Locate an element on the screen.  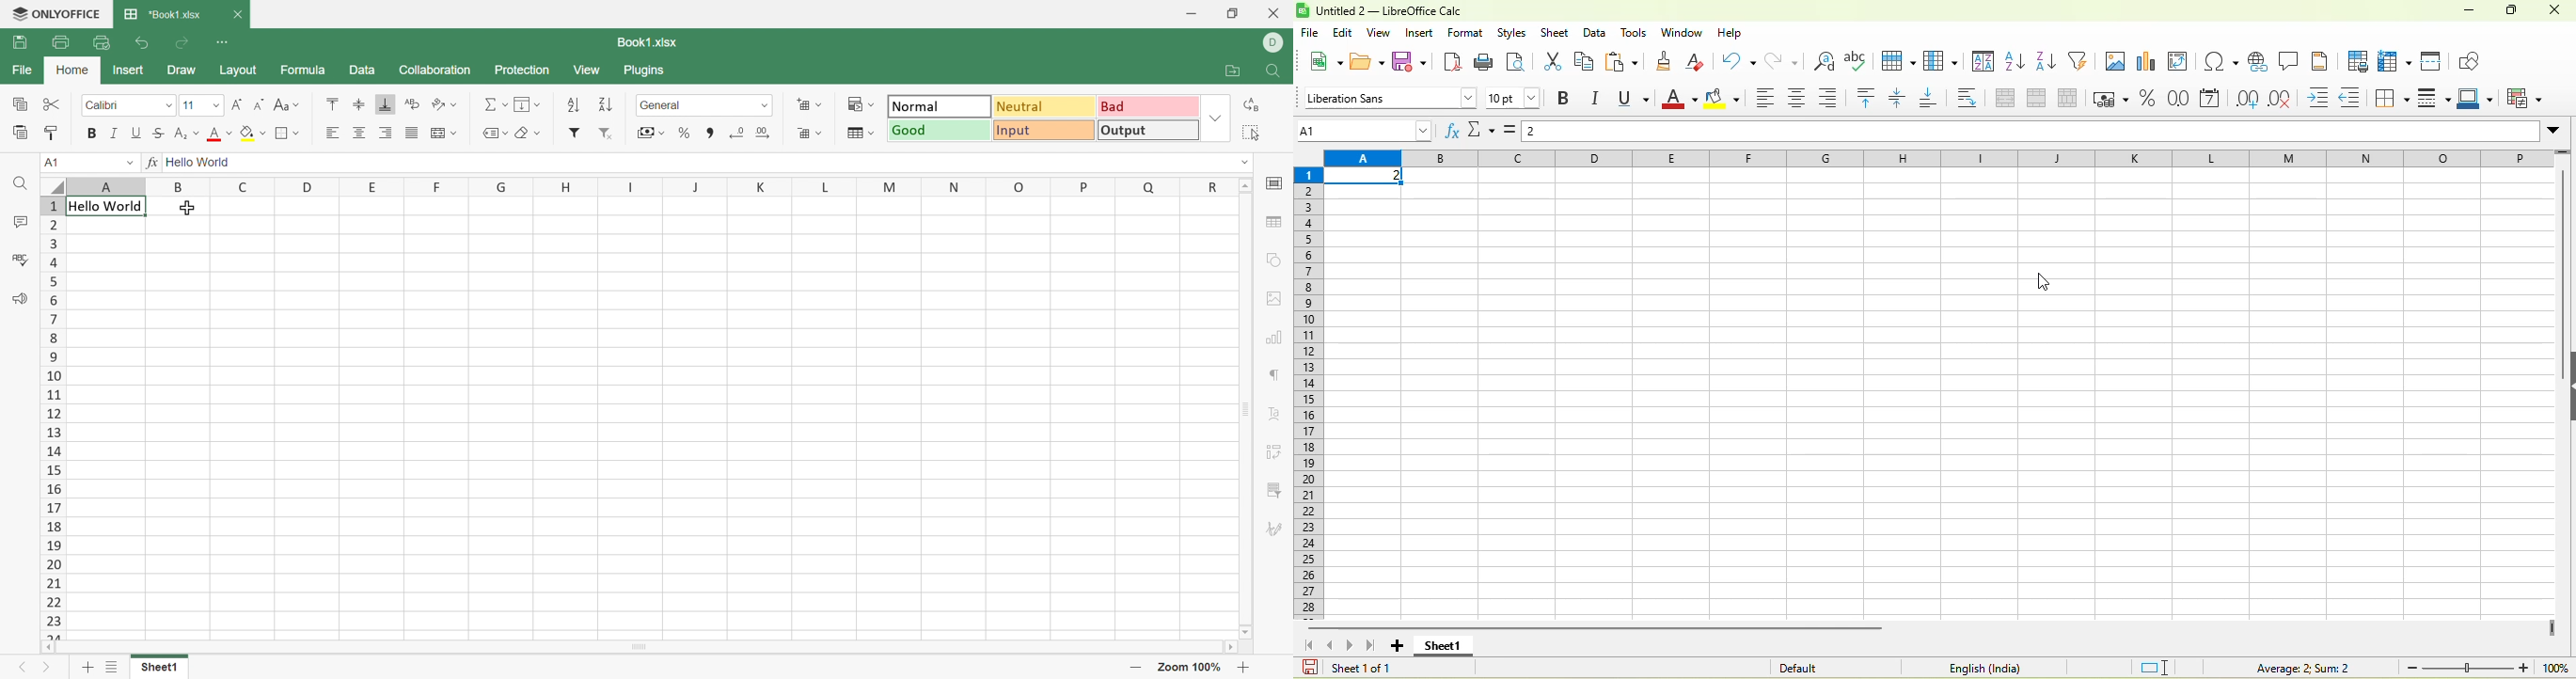
Hello world is located at coordinates (199, 164).